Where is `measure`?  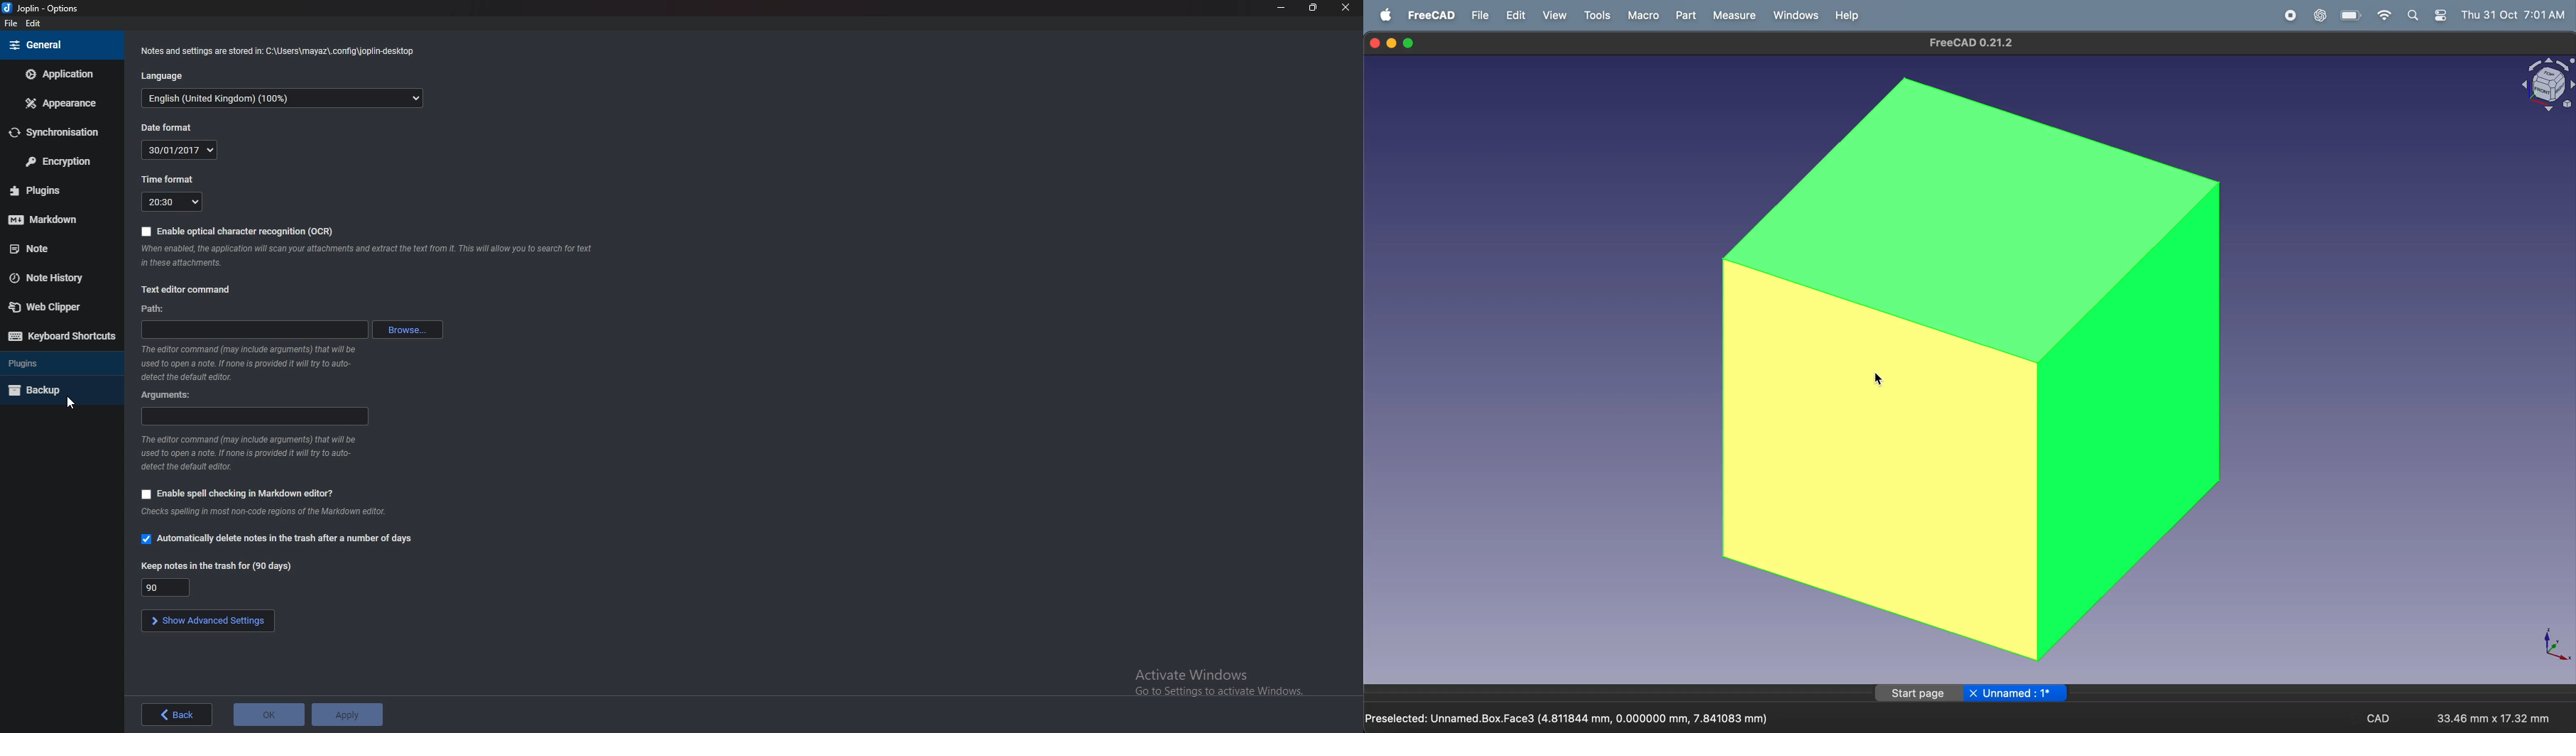 measure is located at coordinates (1733, 17).